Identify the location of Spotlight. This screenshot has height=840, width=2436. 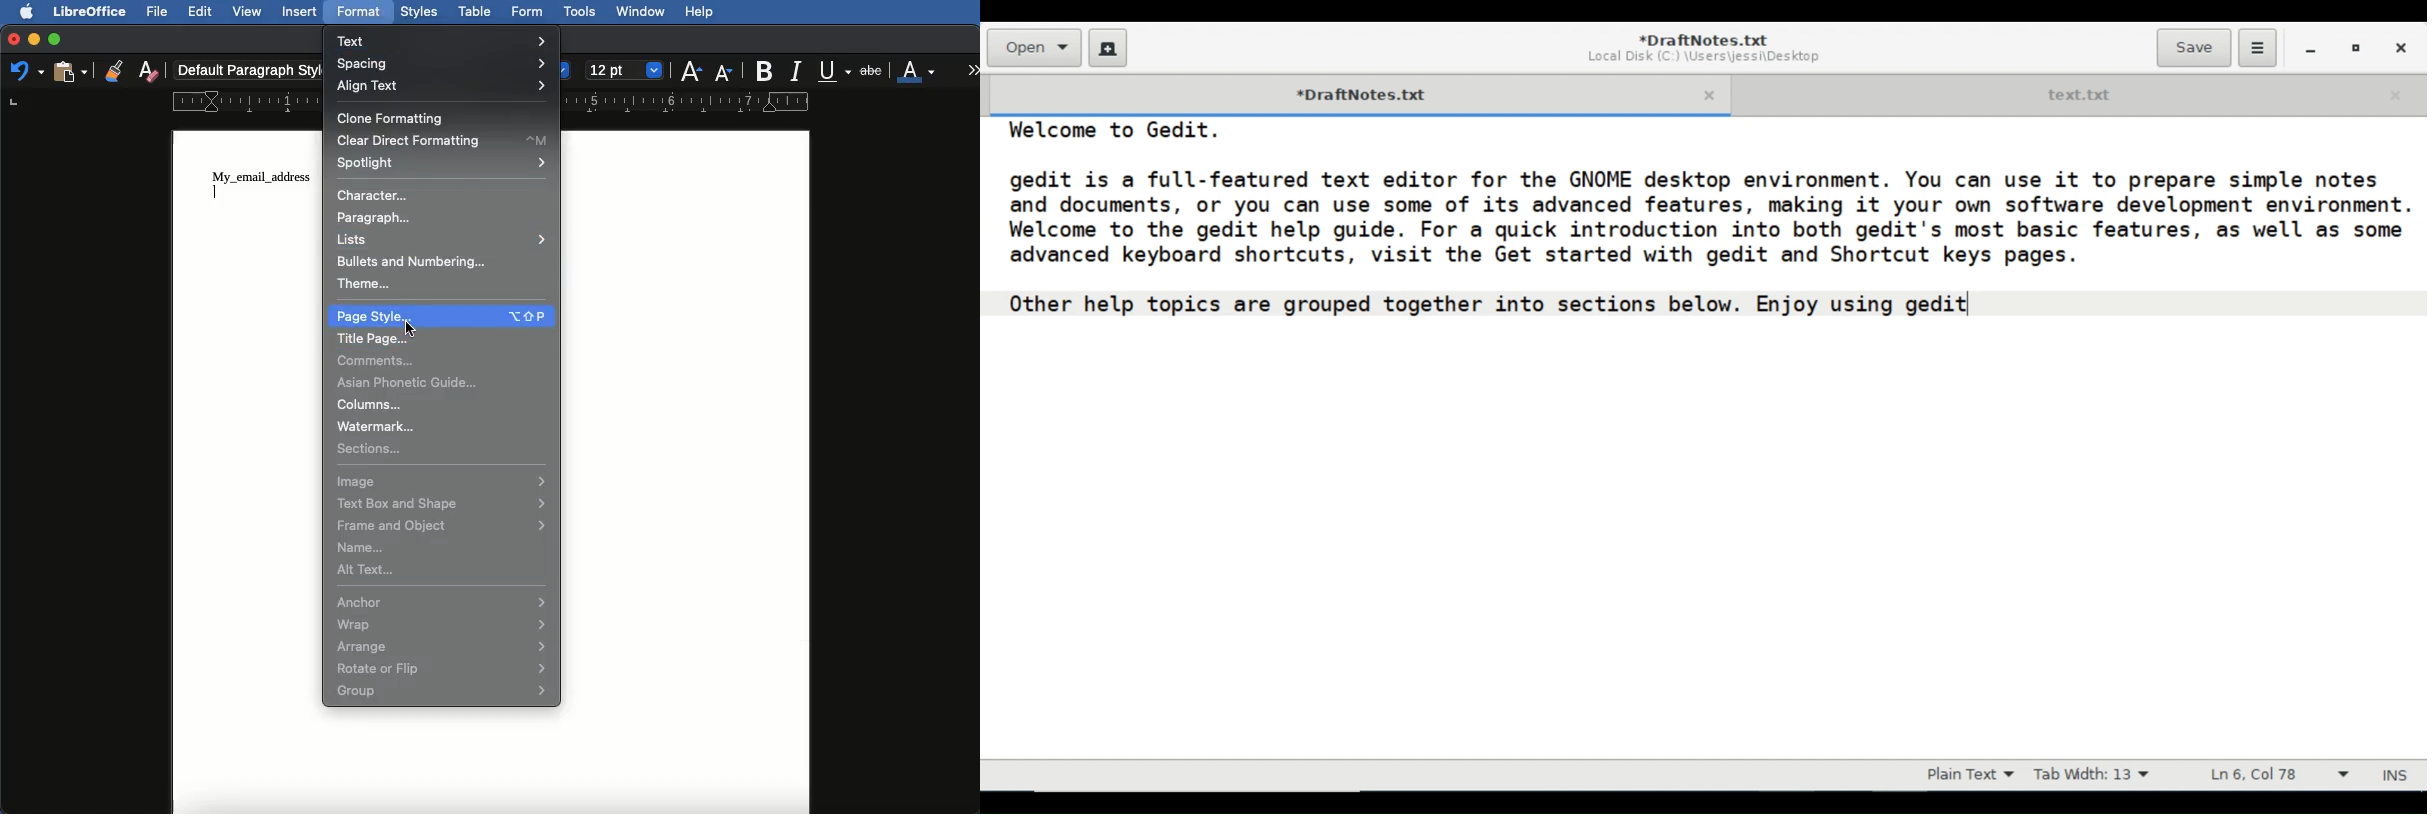
(445, 164).